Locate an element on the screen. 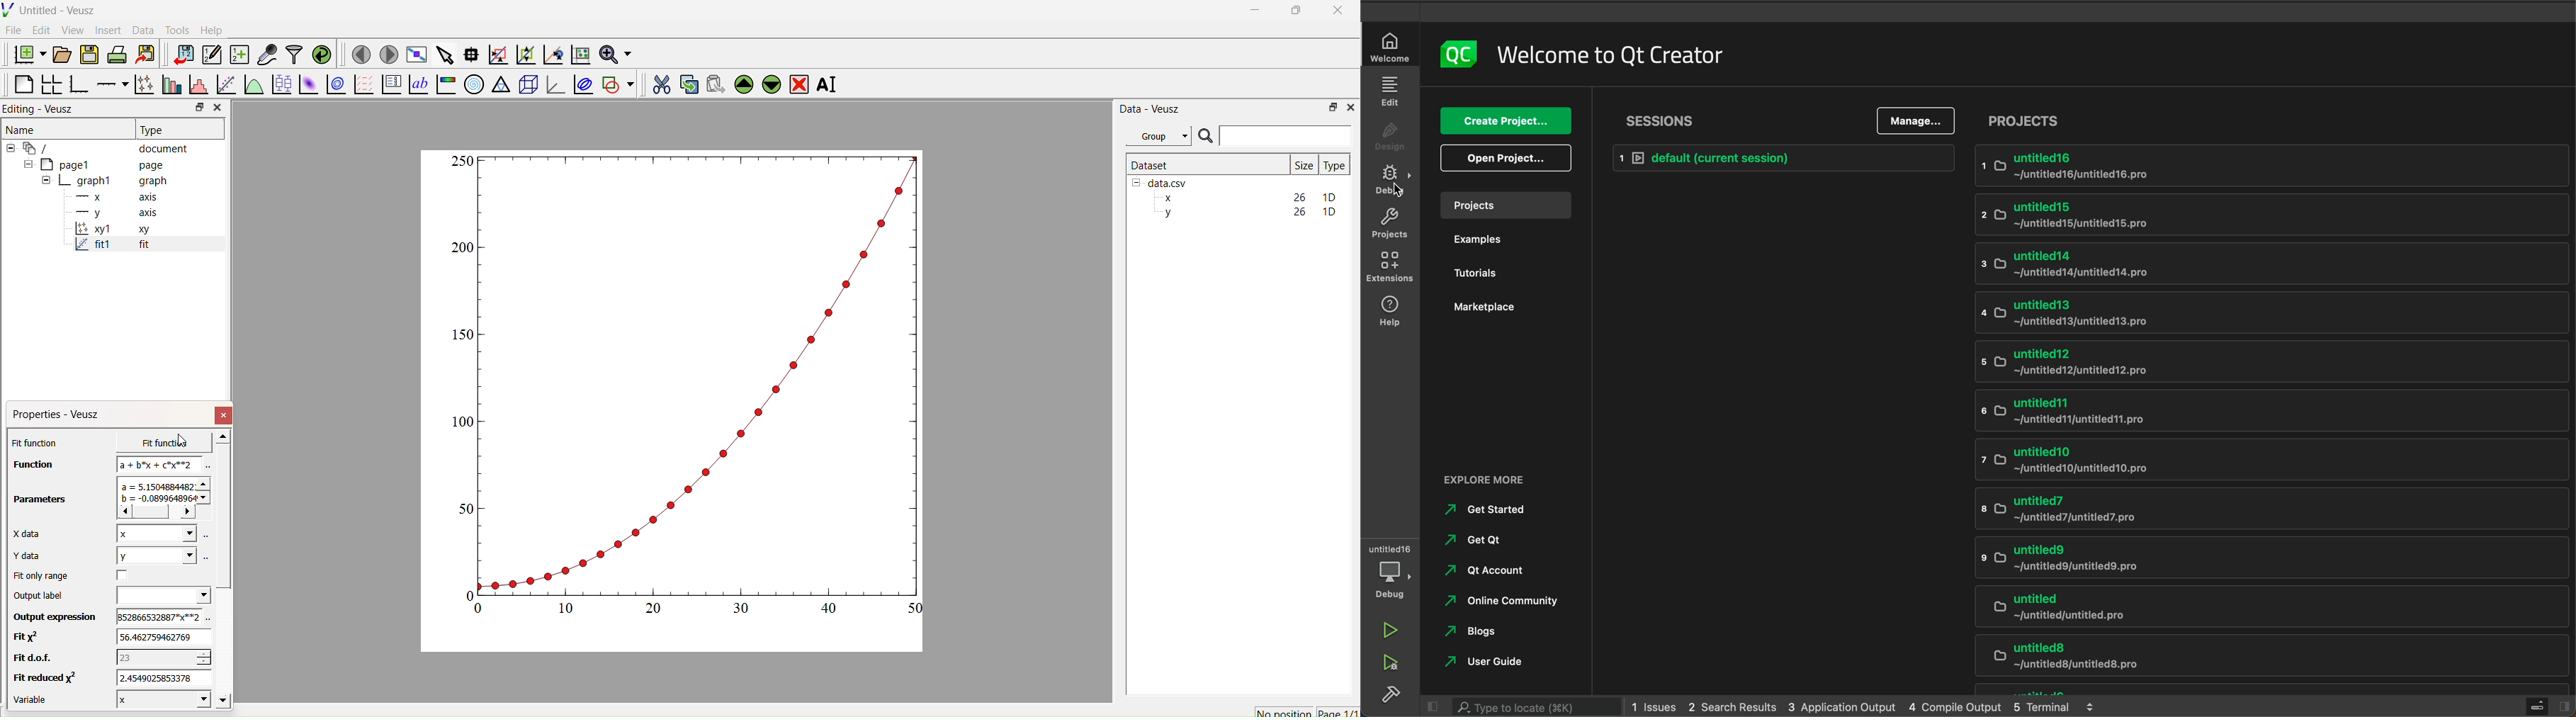 The height and width of the screenshot is (728, 2576). get qt is located at coordinates (1501, 543).